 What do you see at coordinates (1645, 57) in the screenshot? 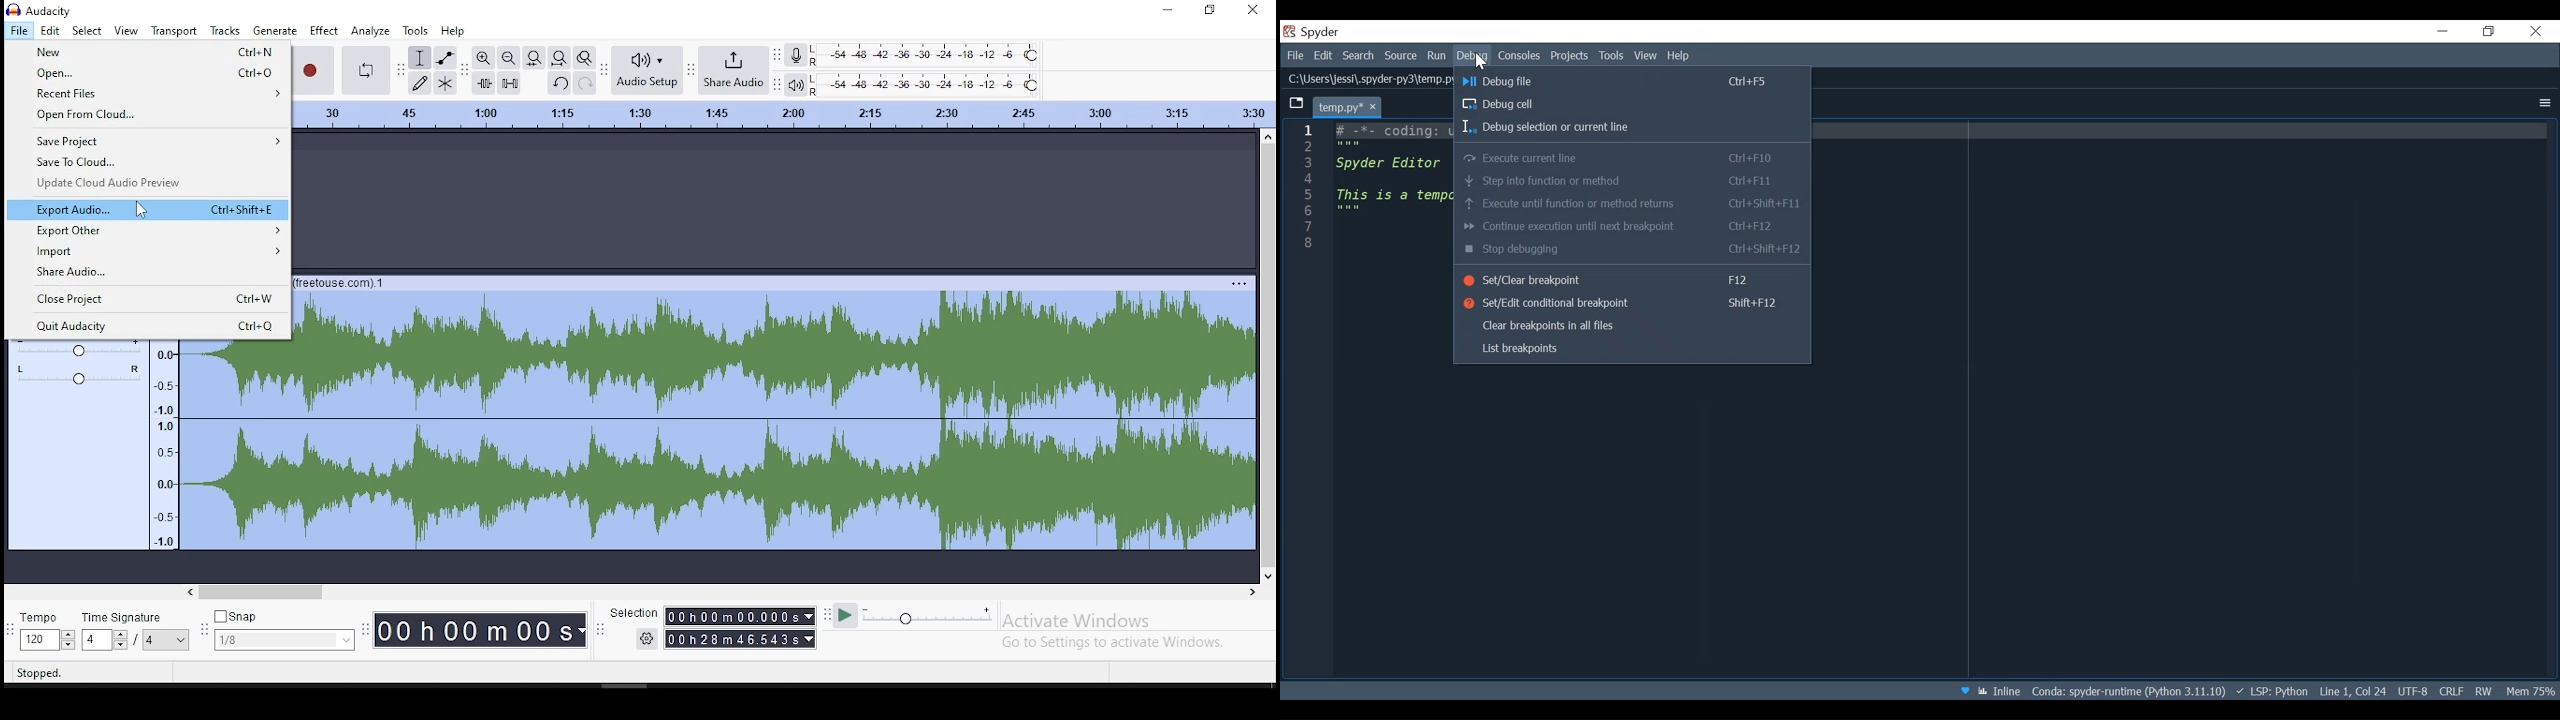
I see `View` at bounding box center [1645, 57].